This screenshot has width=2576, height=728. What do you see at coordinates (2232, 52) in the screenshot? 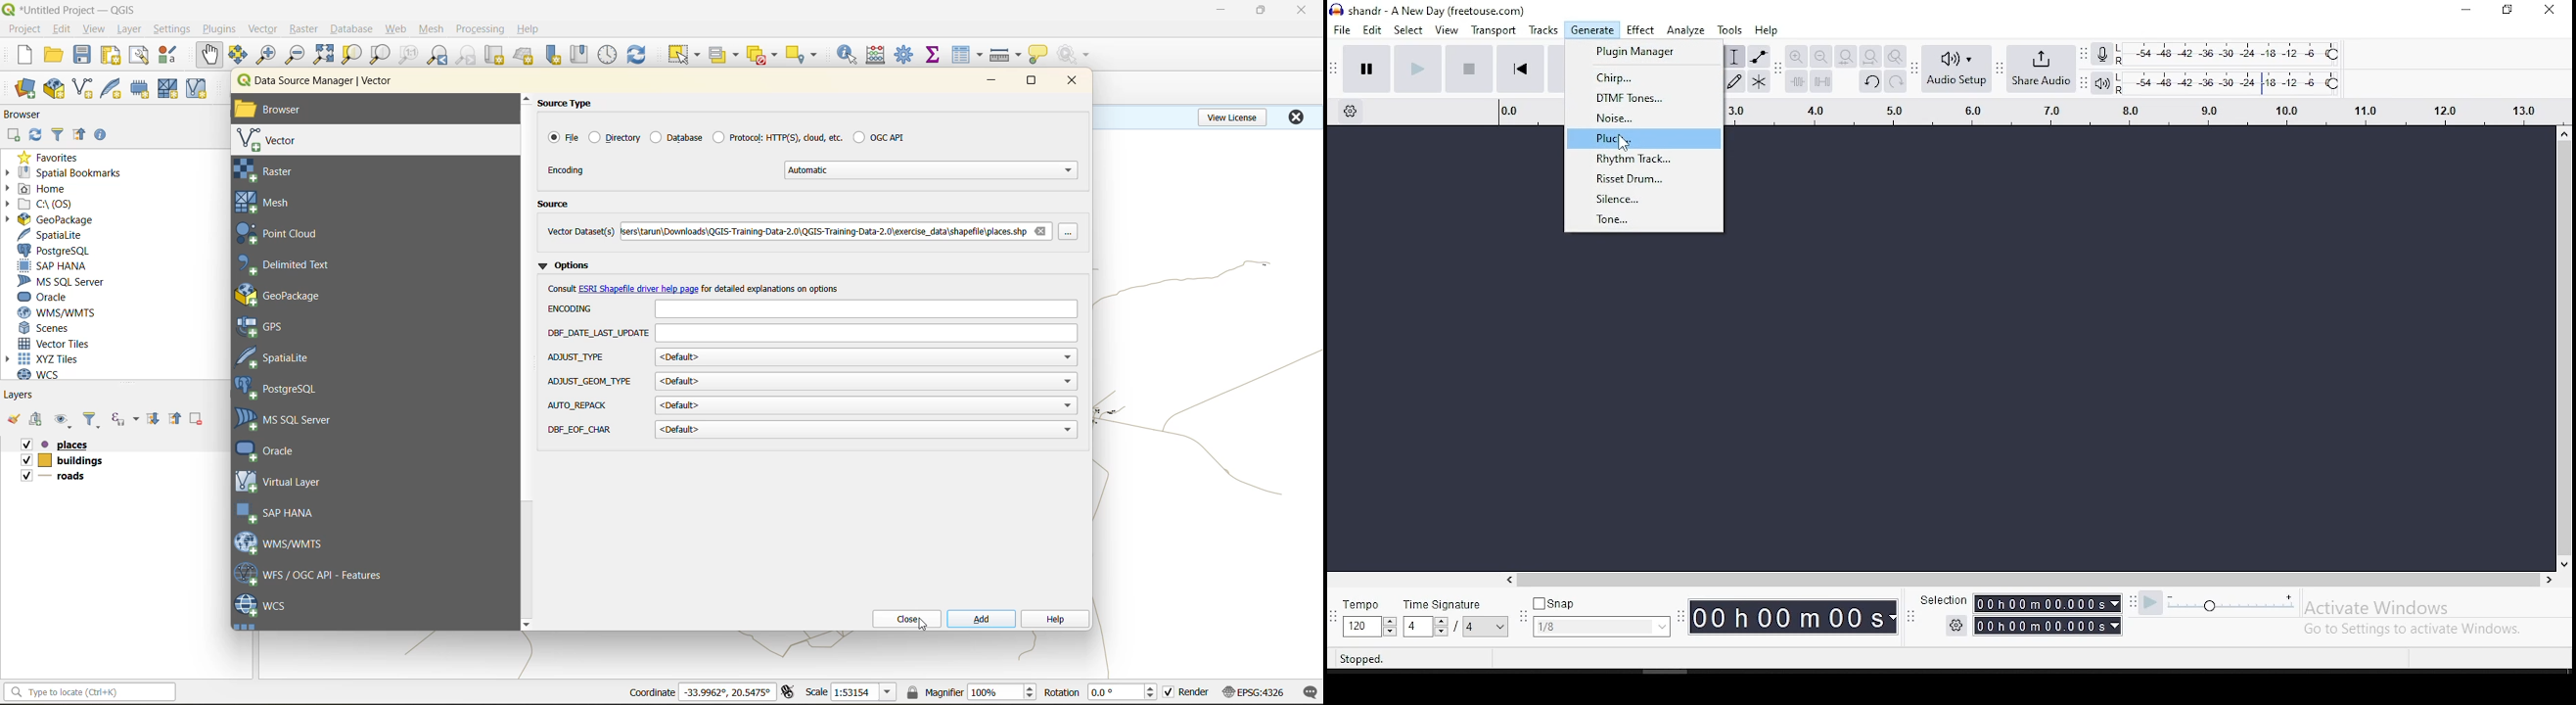
I see `recording level` at bounding box center [2232, 52].